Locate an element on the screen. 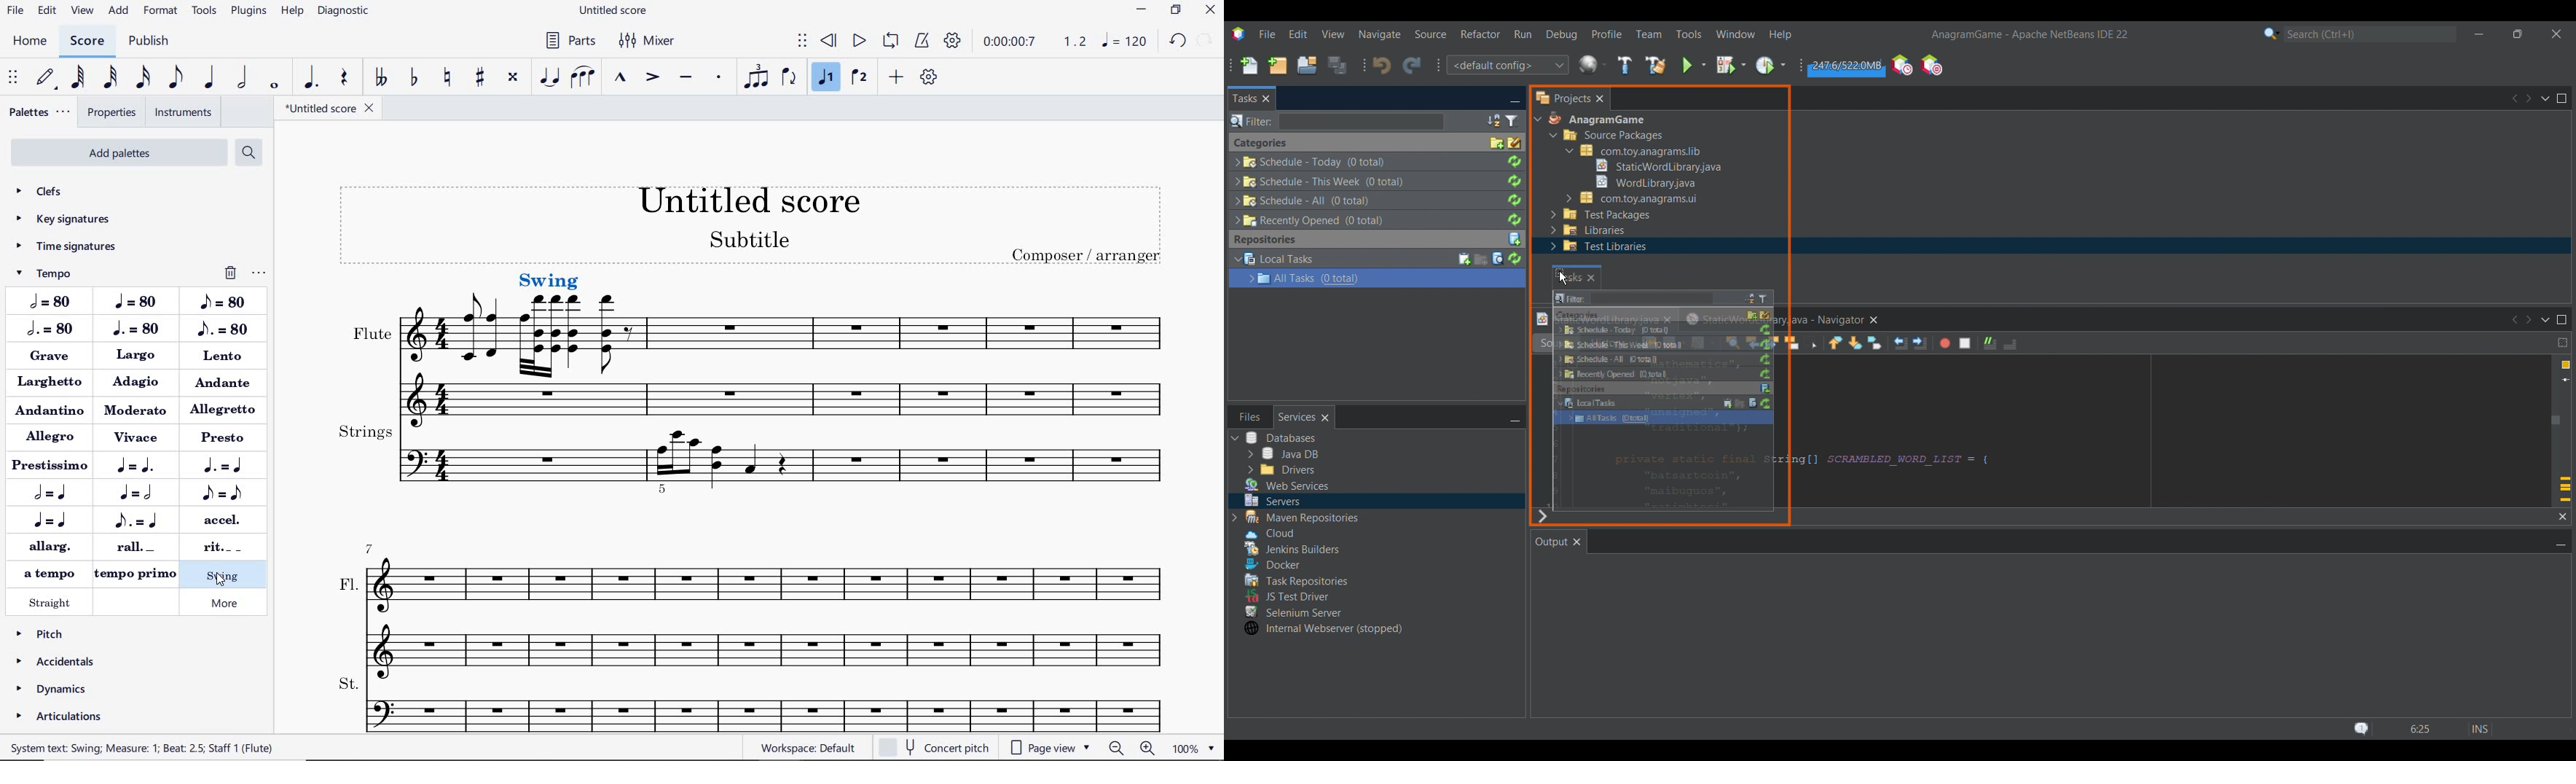 The height and width of the screenshot is (784, 2576).  is located at coordinates (1301, 517).